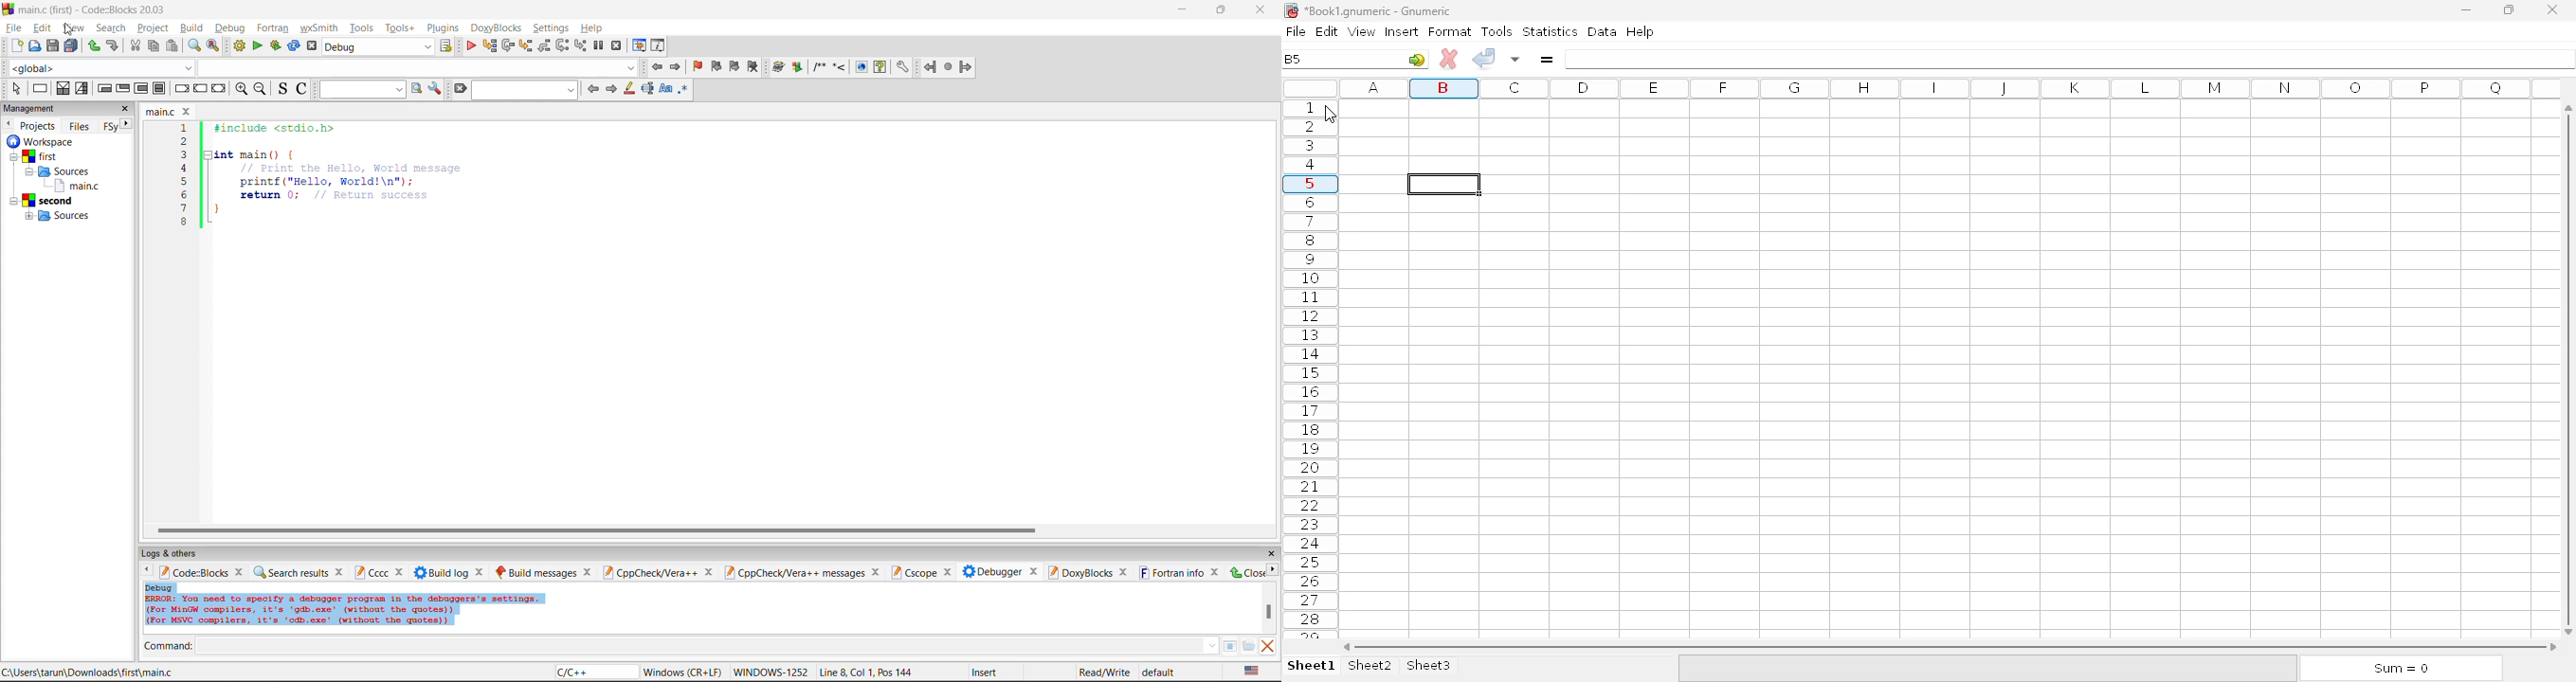 Image resolution: width=2576 pixels, height=700 pixels. What do you see at coordinates (2508, 9) in the screenshot?
I see `maximize` at bounding box center [2508, 9].